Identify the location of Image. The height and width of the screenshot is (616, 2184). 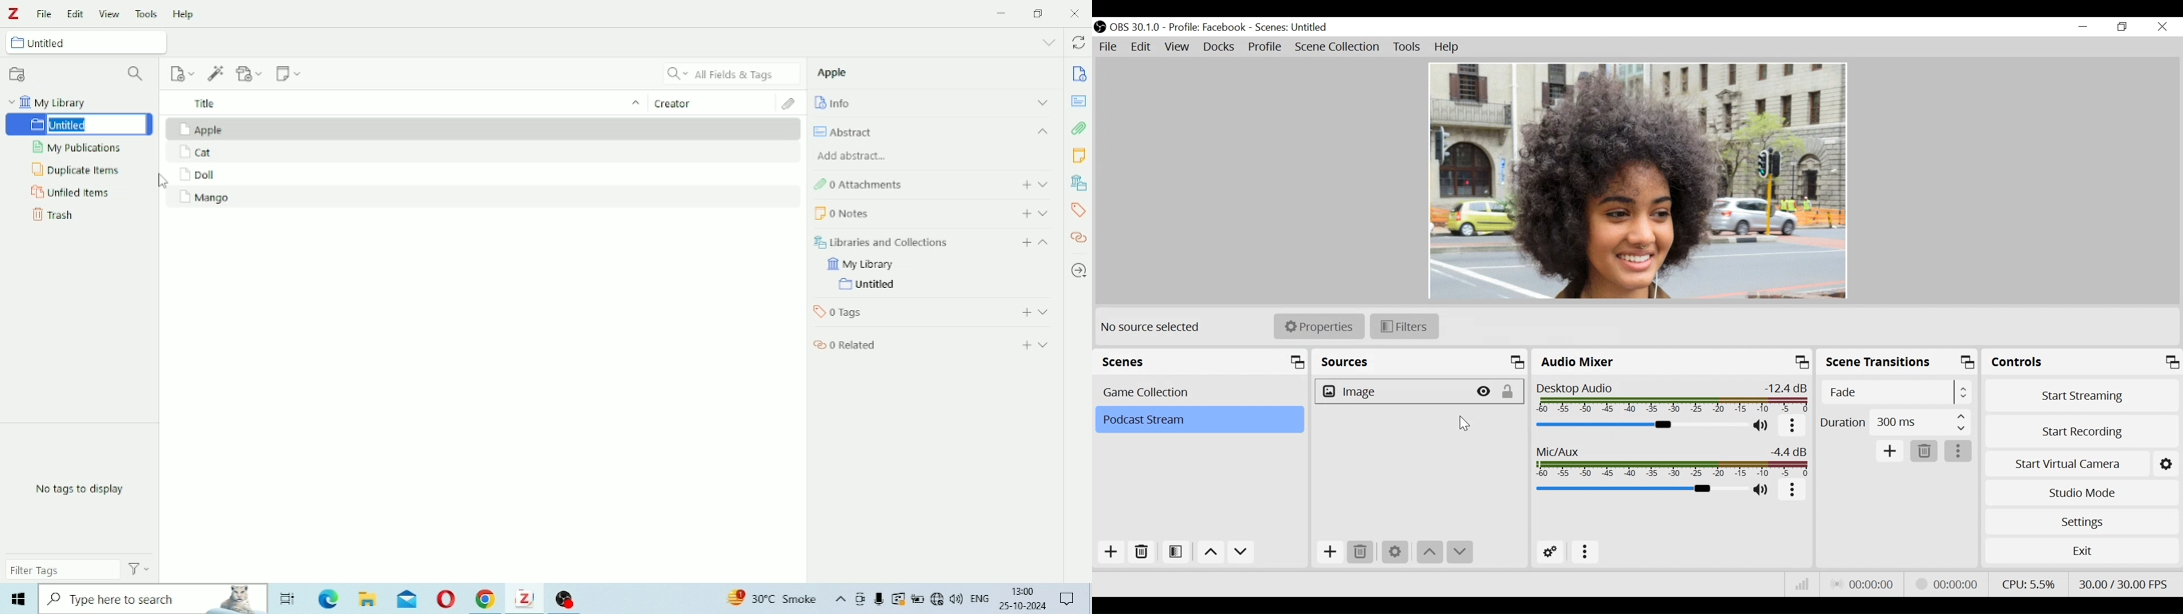
(1393, 392).